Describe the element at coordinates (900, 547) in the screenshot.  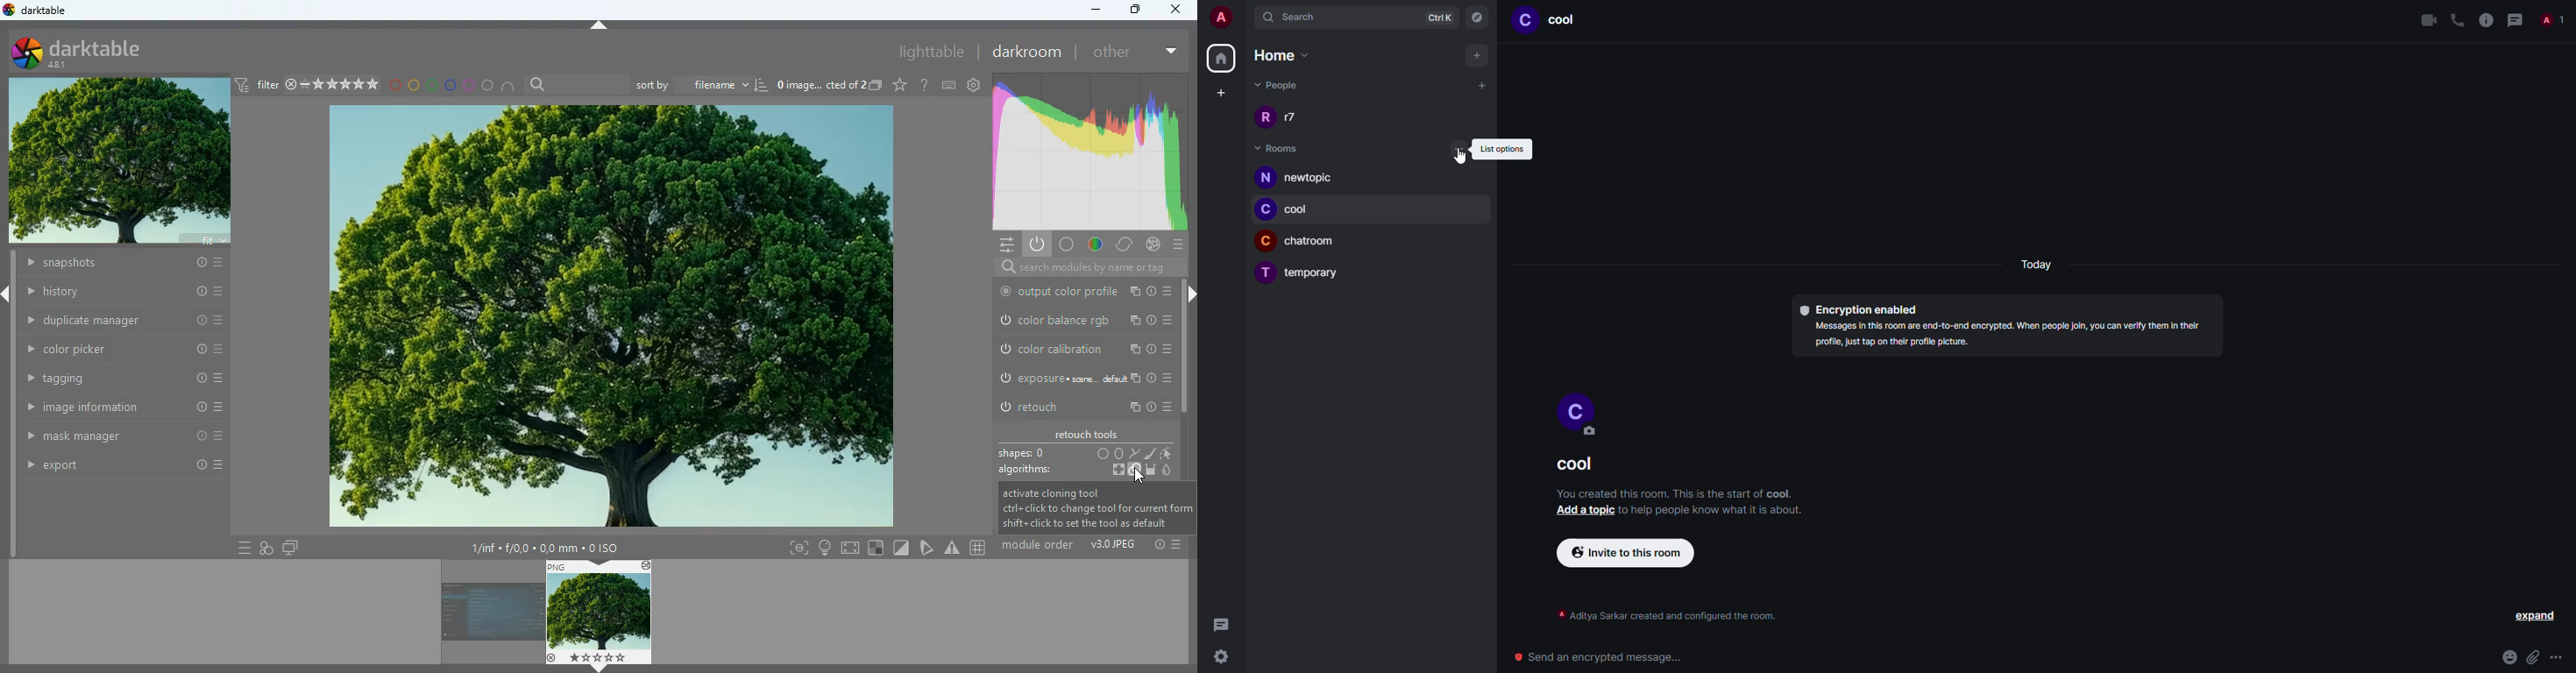
I see `diagonal` at that location.